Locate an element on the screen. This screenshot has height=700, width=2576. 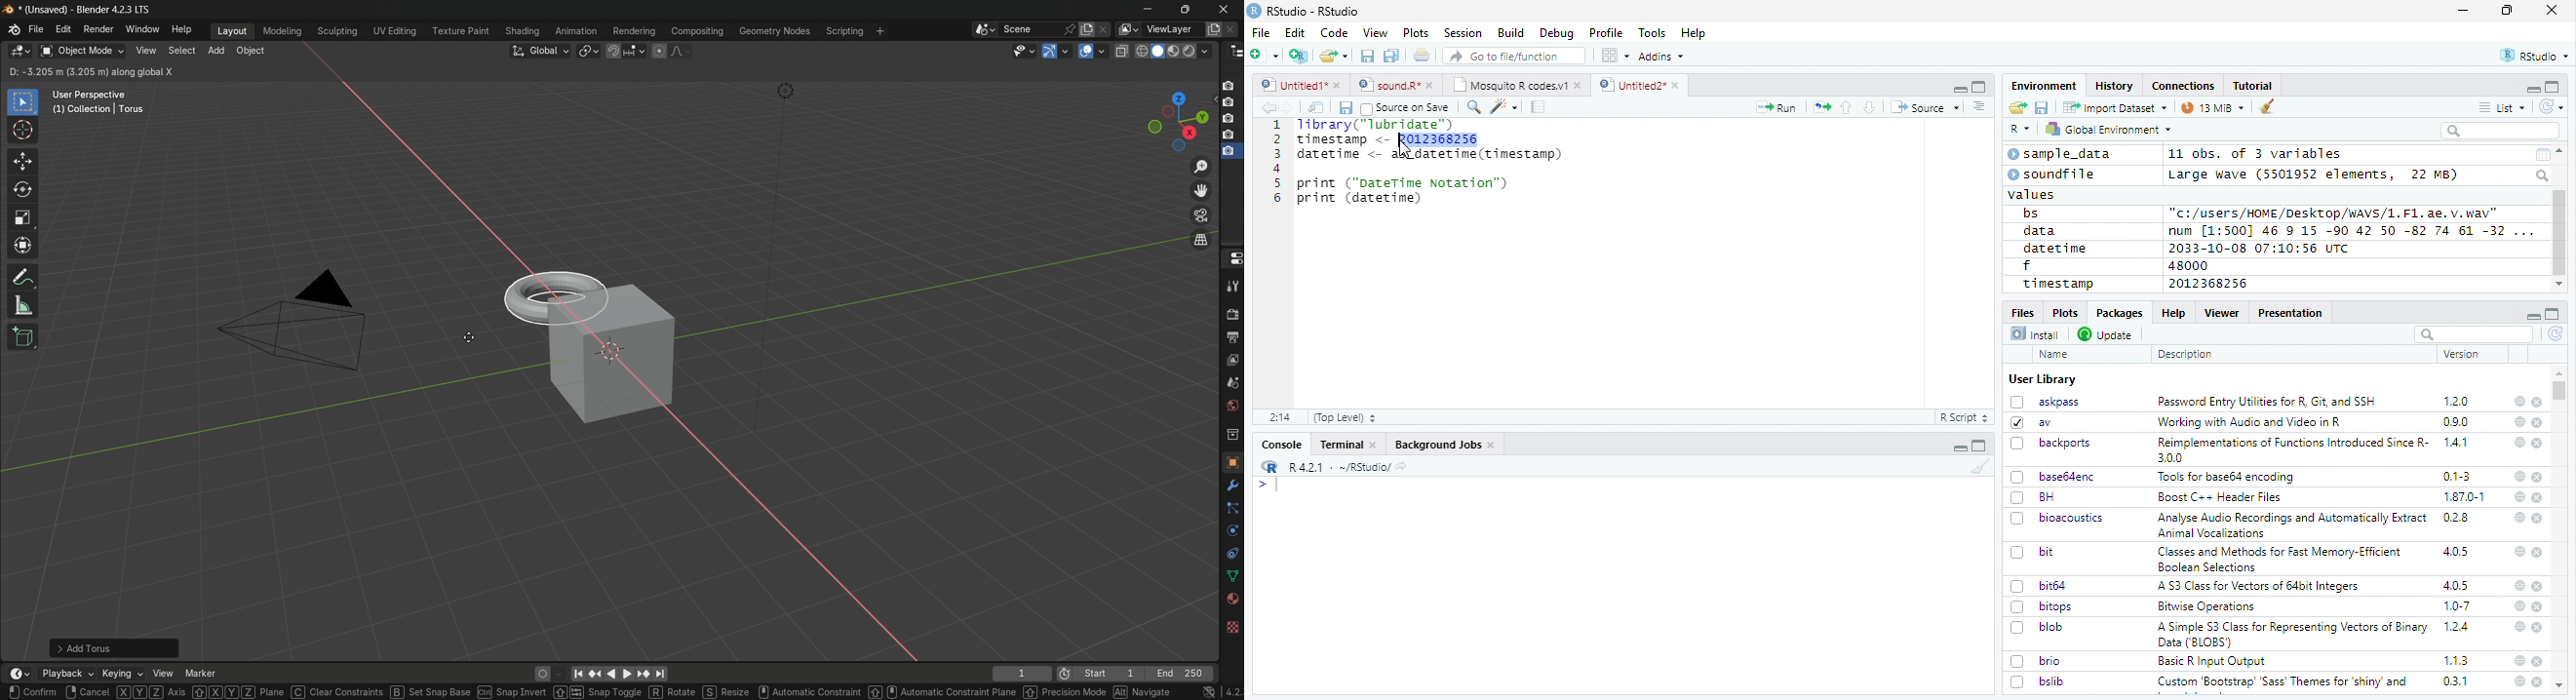
scroll down is located at coordinates (2558, 285).